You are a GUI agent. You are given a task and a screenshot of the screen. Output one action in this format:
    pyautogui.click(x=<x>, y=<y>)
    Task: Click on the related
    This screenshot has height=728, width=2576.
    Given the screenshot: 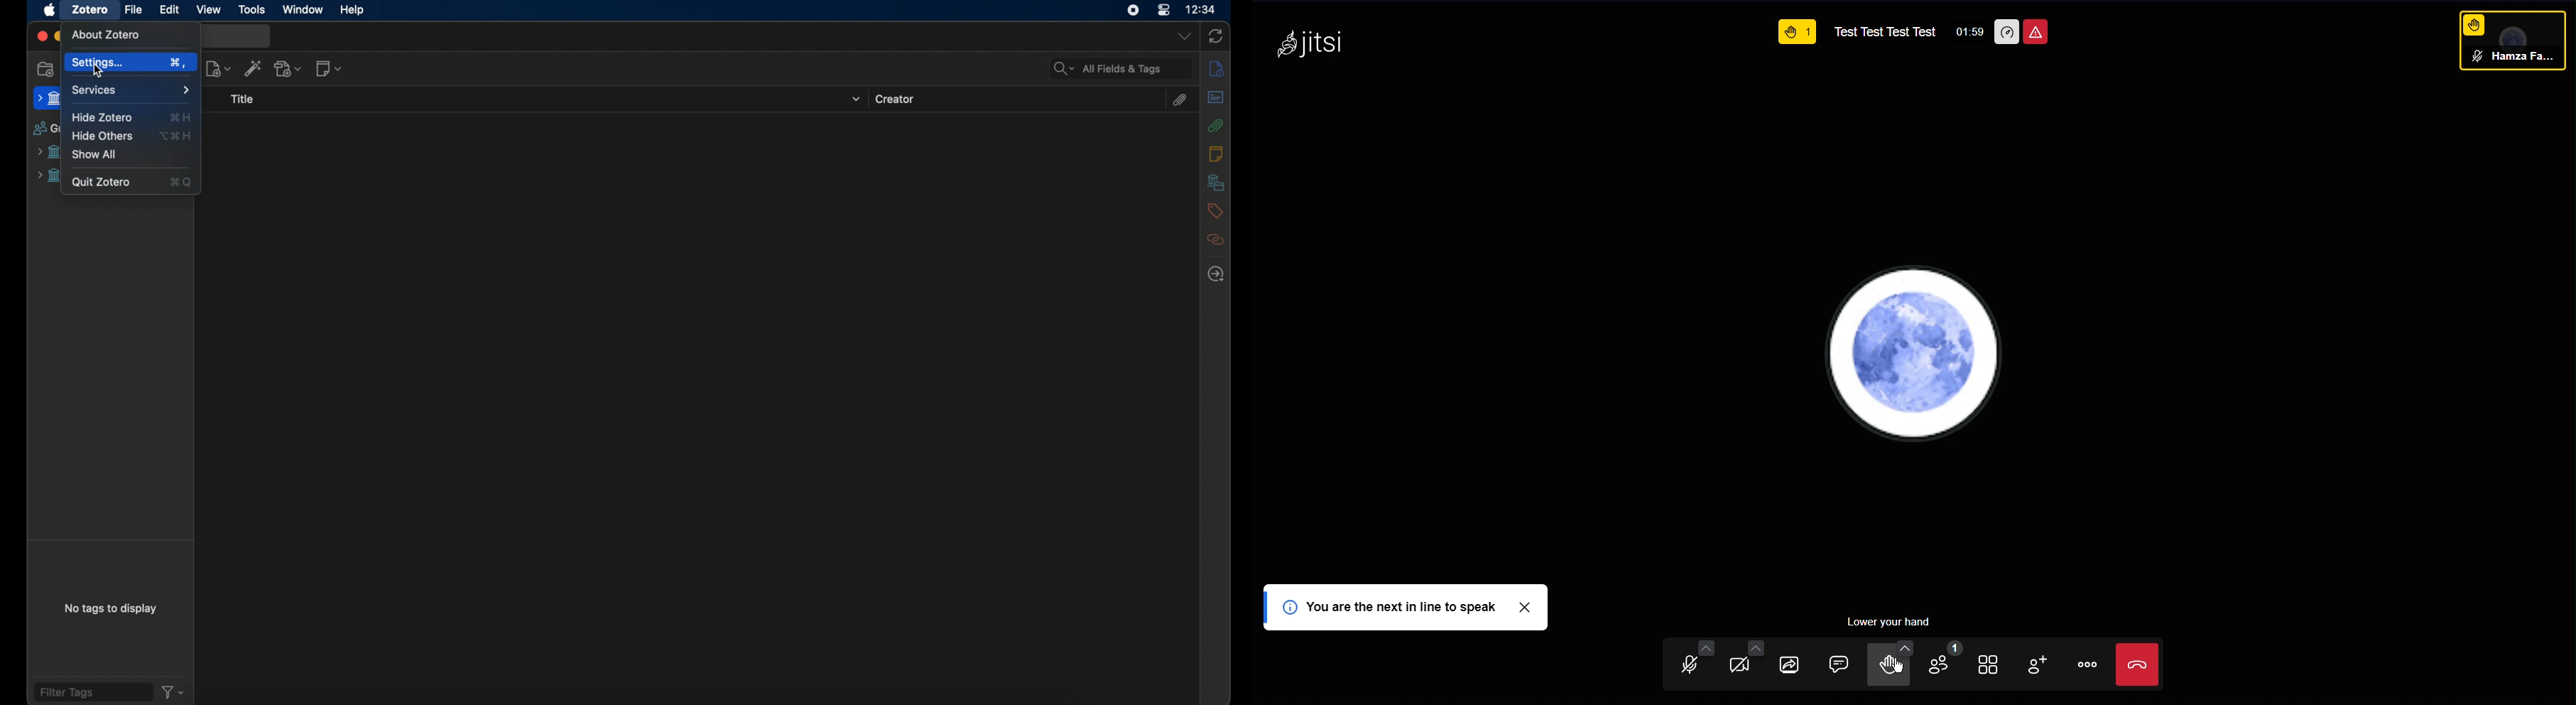 What is the action you would take?
    pyautogui.click(x=1215, y=240)
    